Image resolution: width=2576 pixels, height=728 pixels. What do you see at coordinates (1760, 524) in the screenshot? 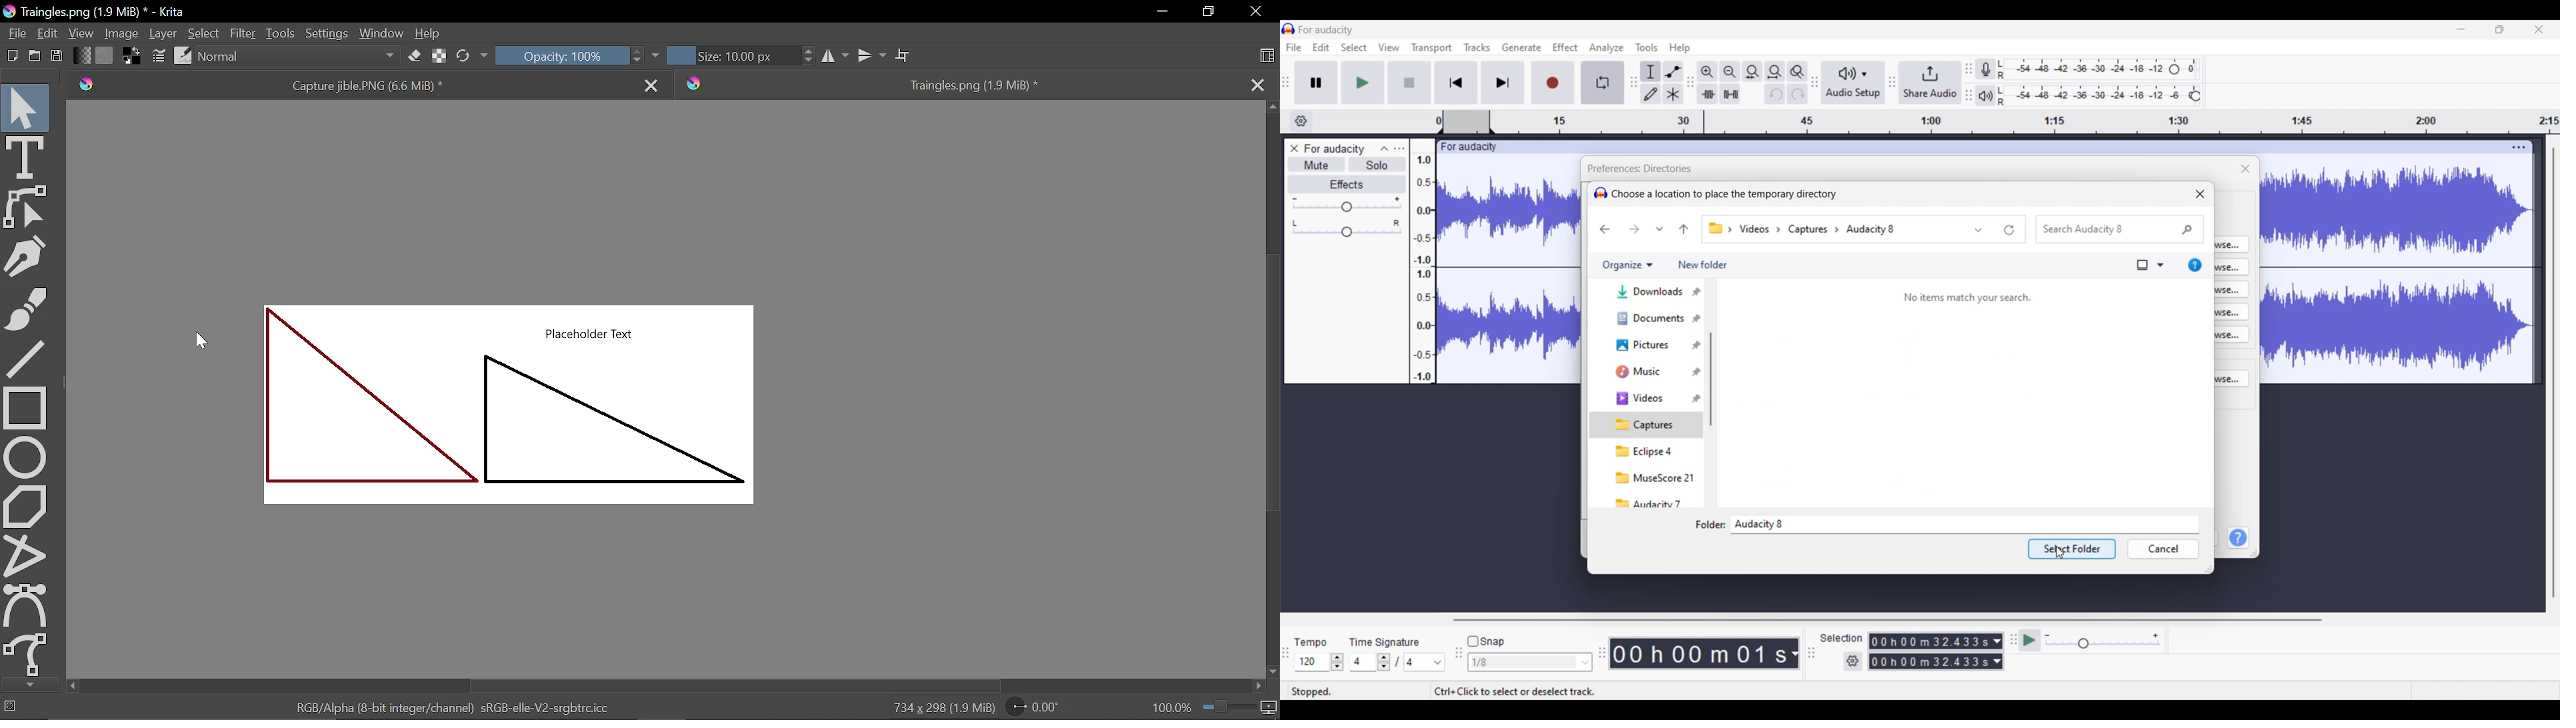
I see `Name of selected folder` at bounding box center [1760, 524].